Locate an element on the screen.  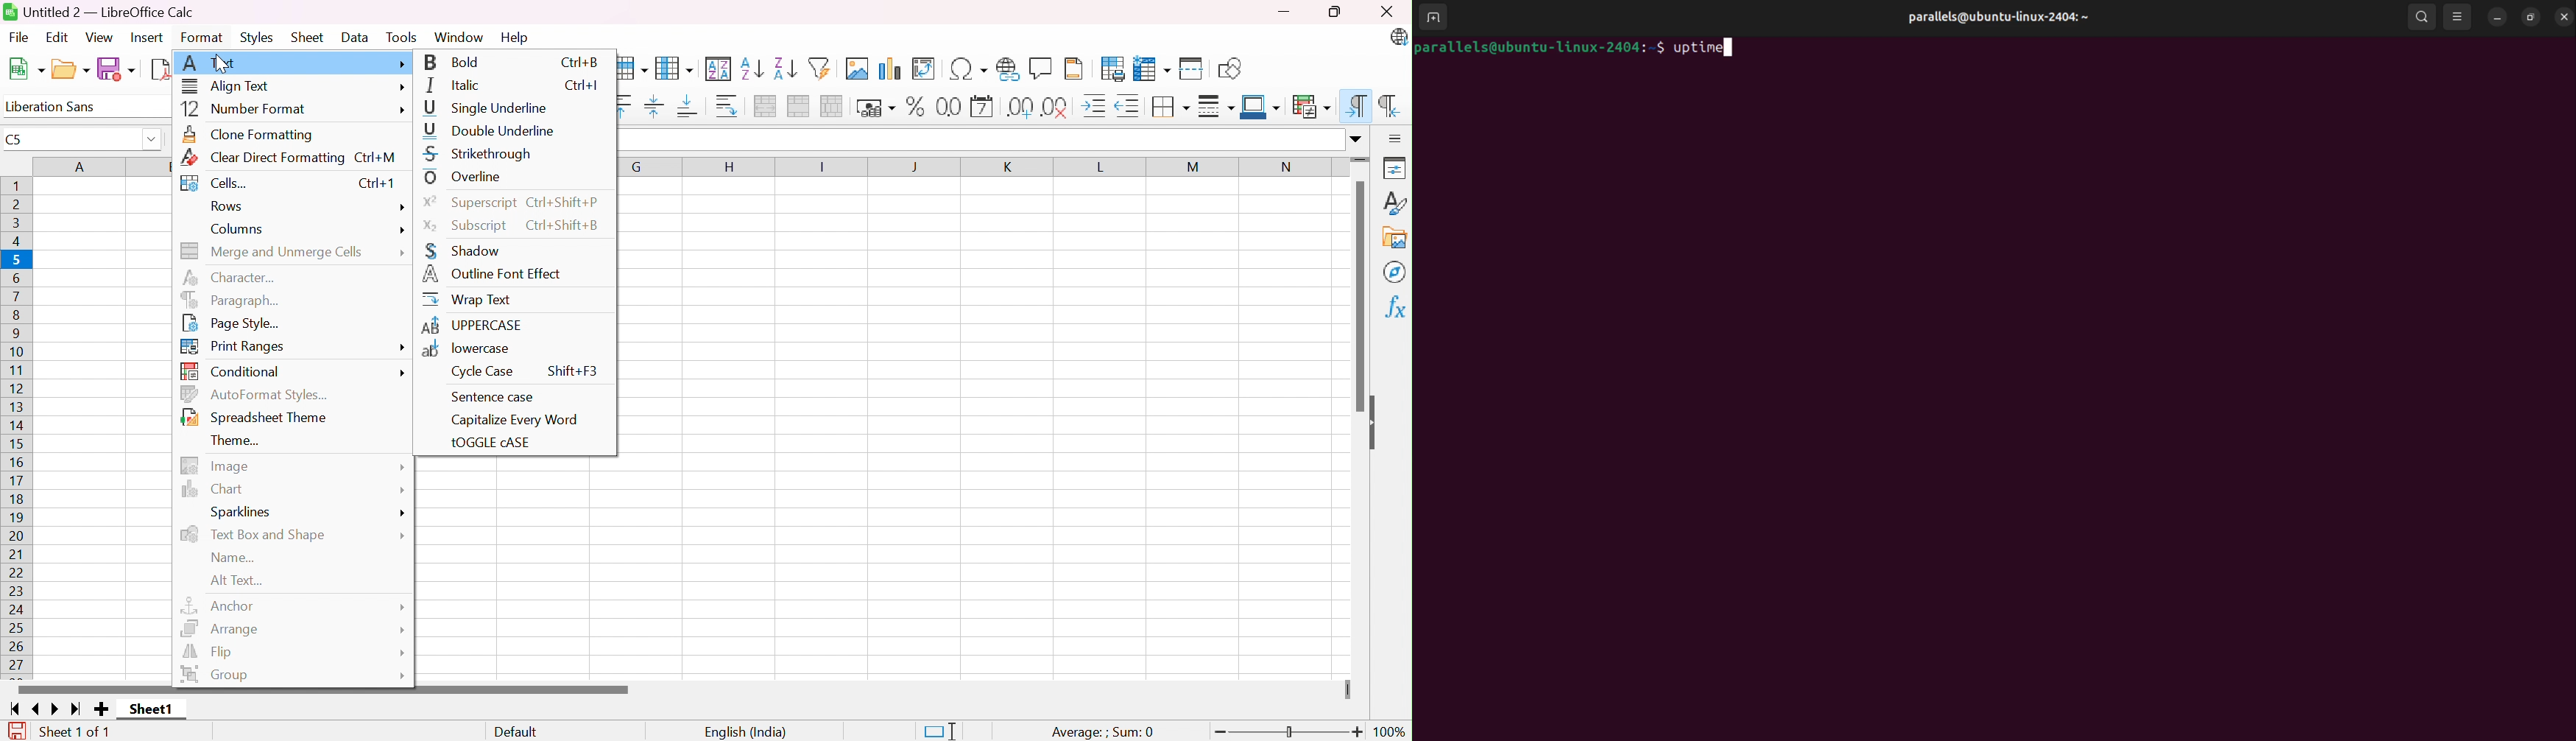
More is located at coordinates (403, 629).